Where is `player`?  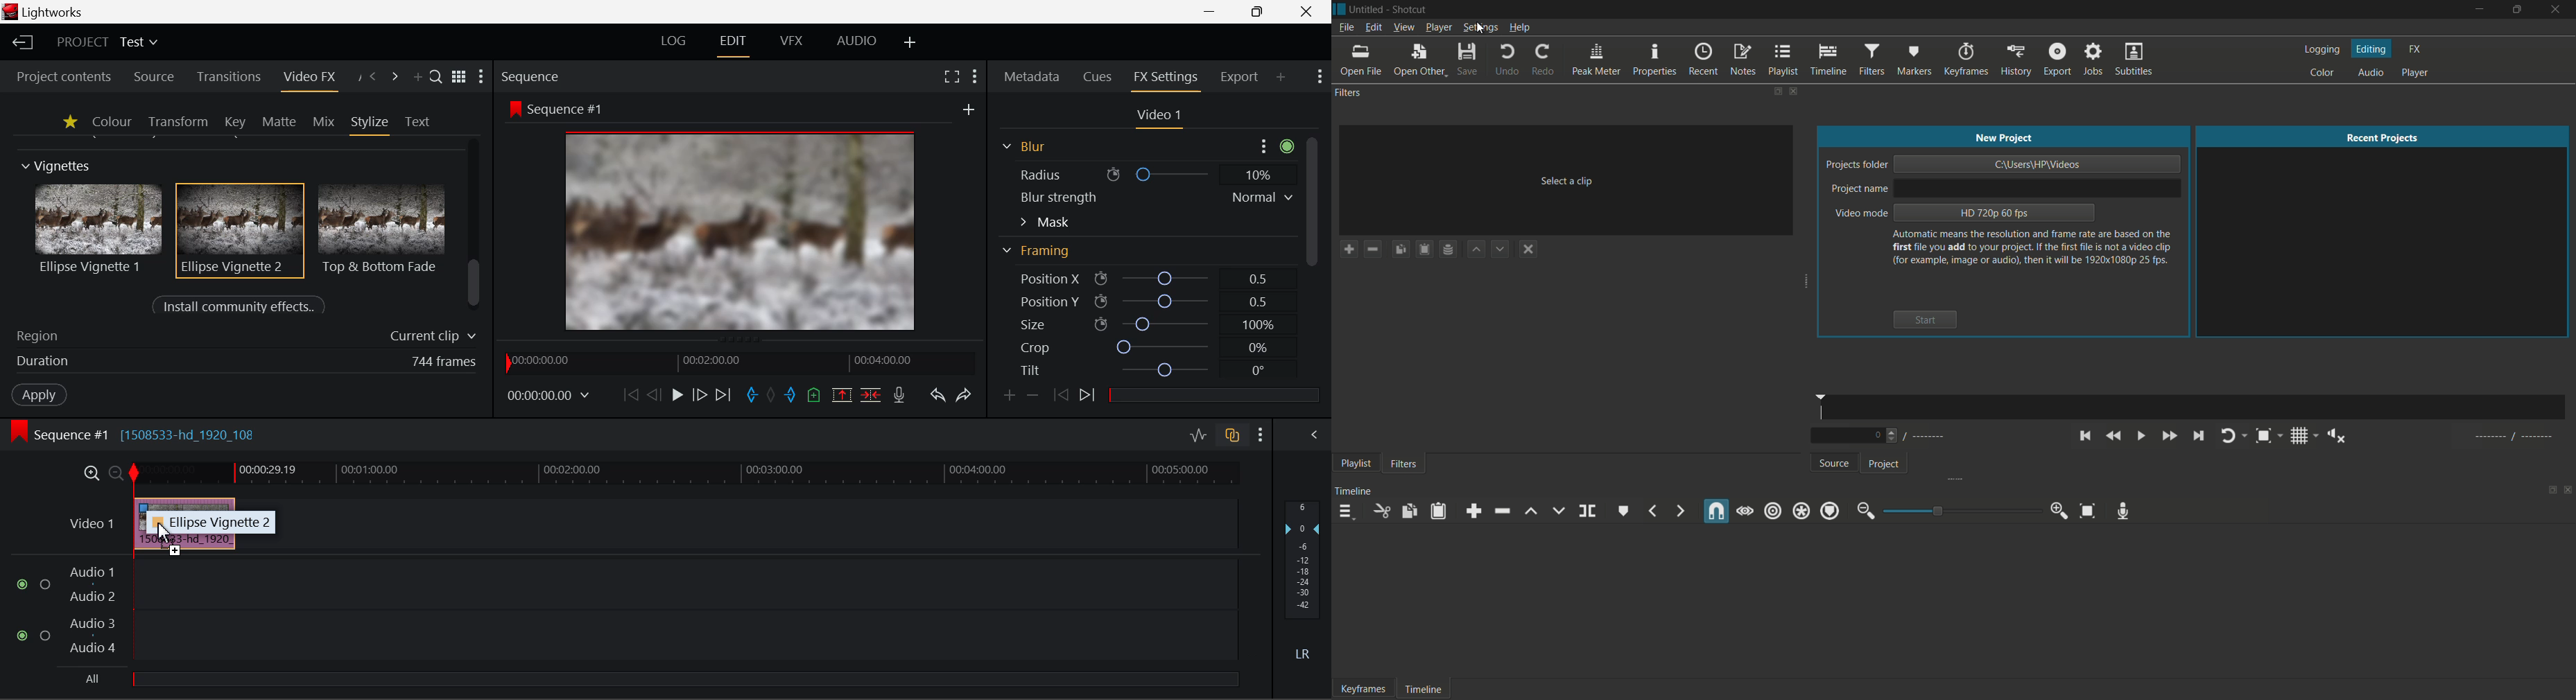 player is located at coordinates (2416, 73).